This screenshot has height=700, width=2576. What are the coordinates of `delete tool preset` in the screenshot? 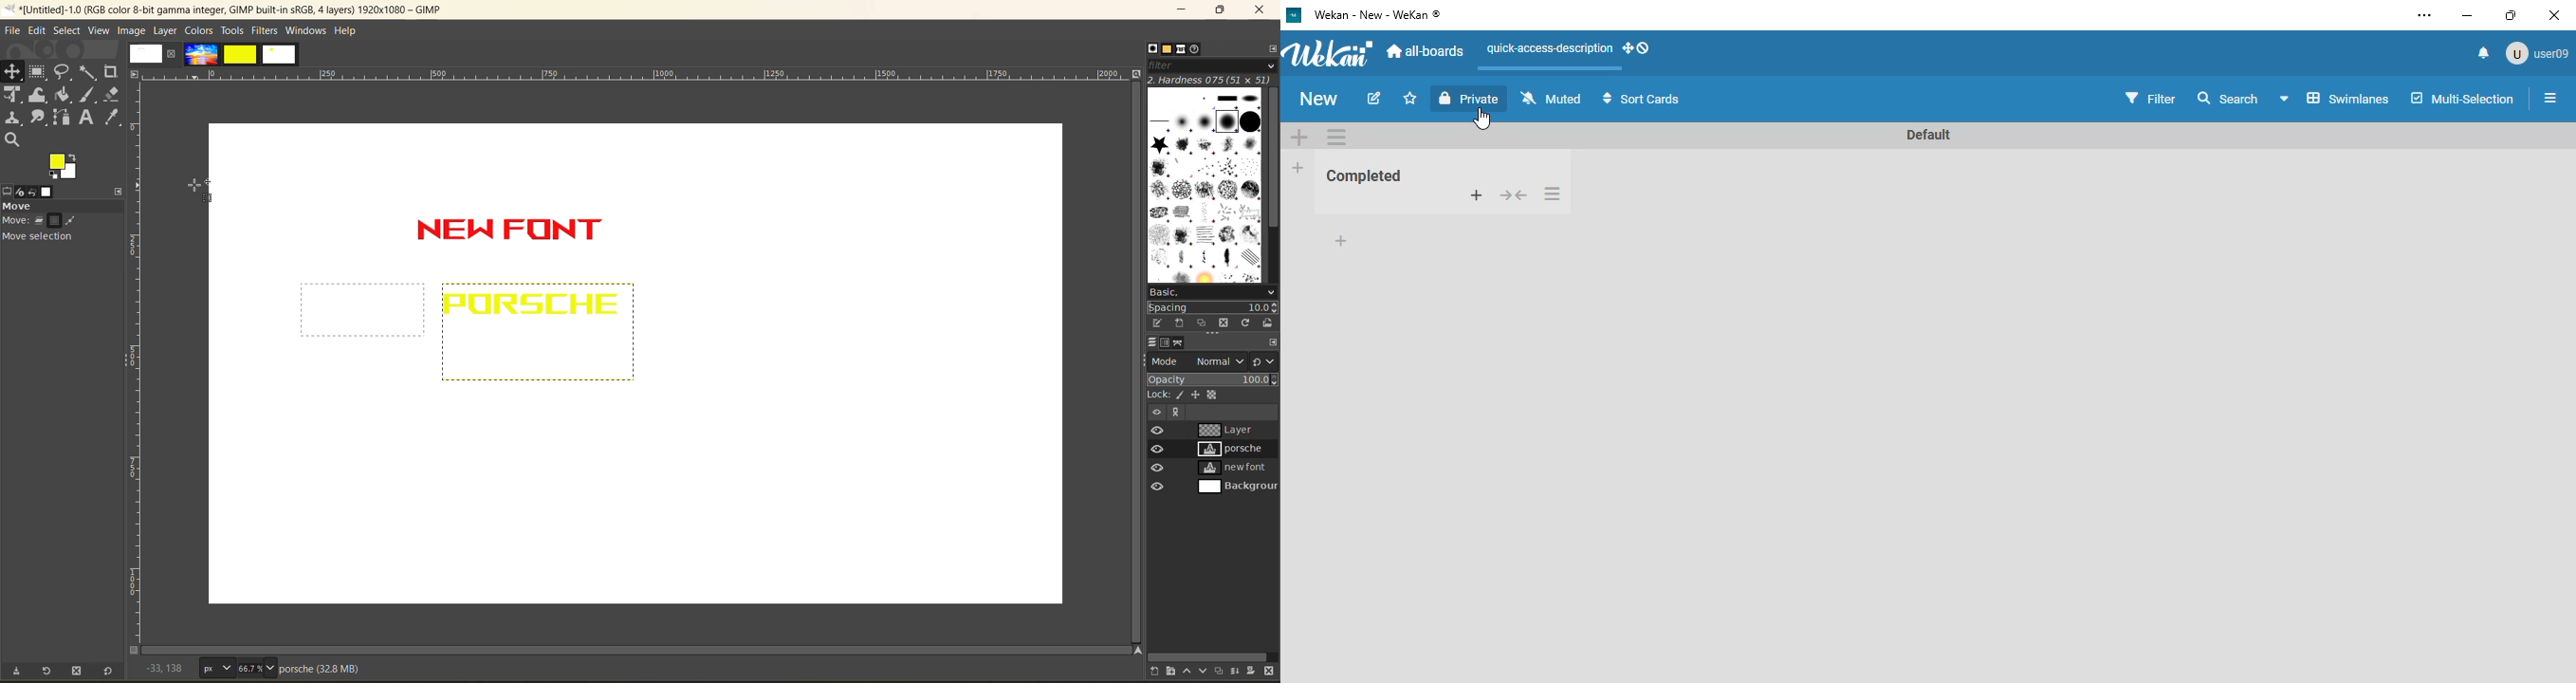 It's located at (77, 672).